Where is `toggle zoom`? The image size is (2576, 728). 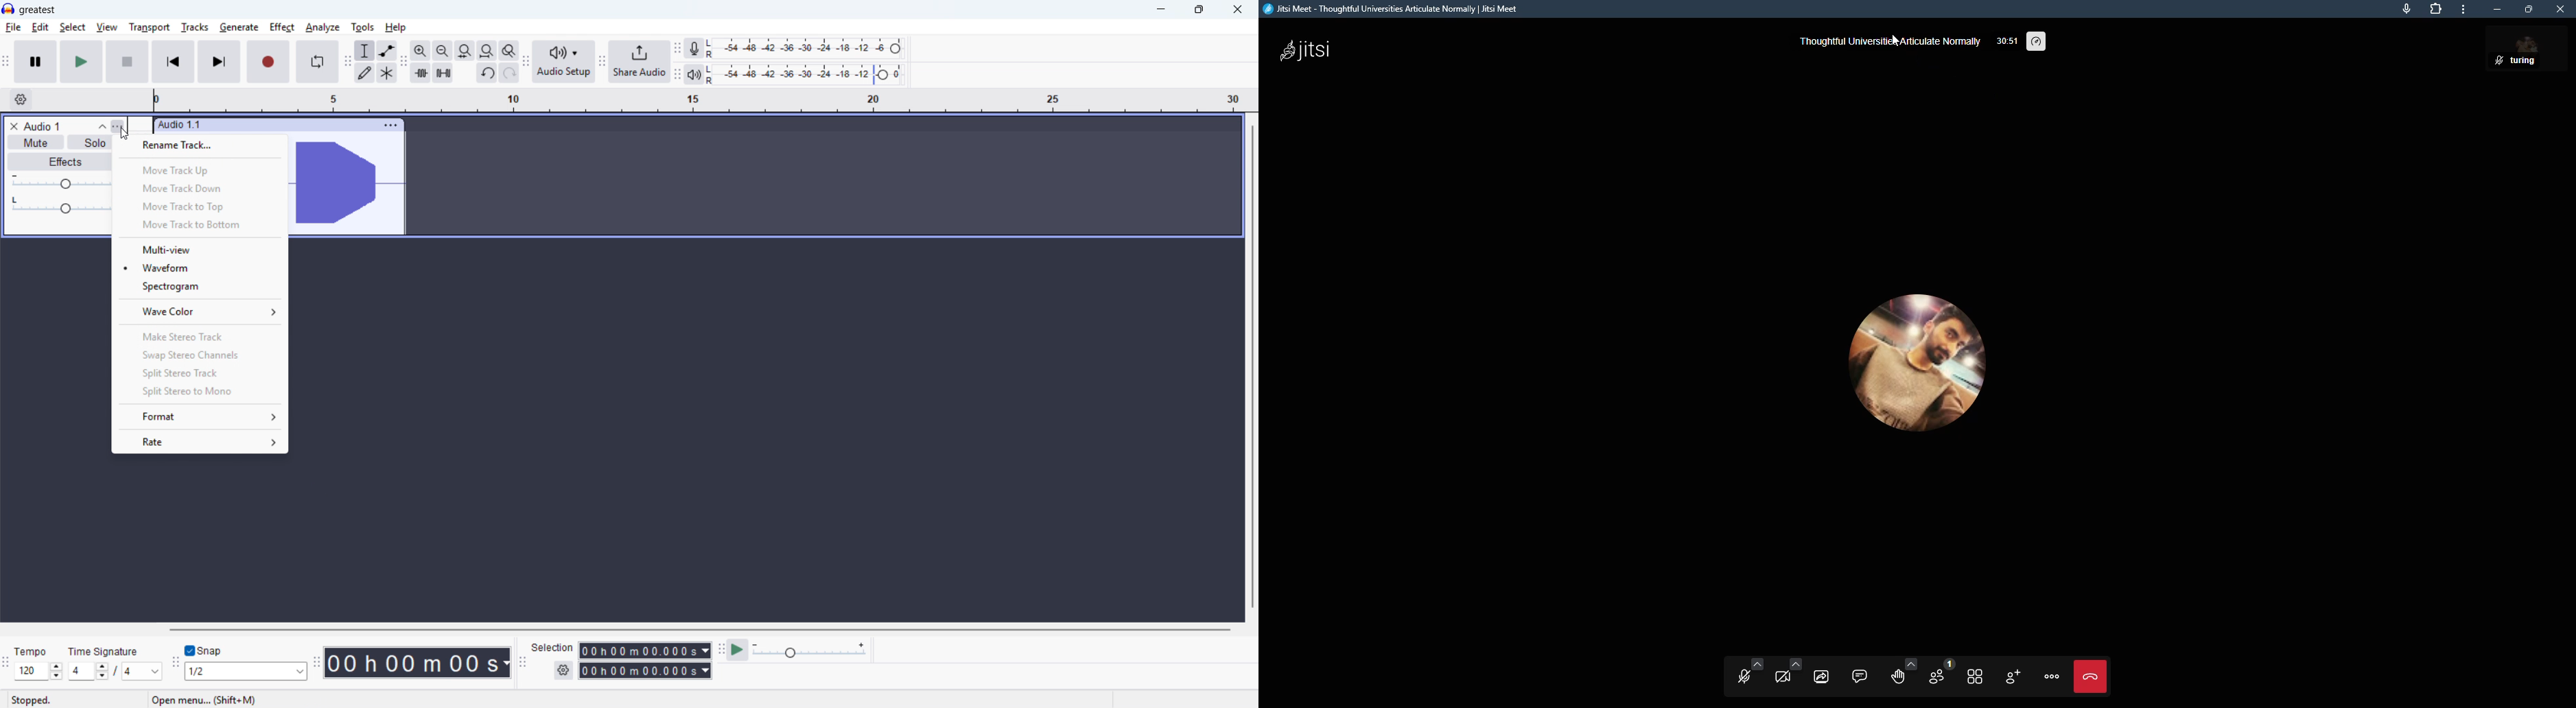 toggle zoom is located at coordinates (509, 51).